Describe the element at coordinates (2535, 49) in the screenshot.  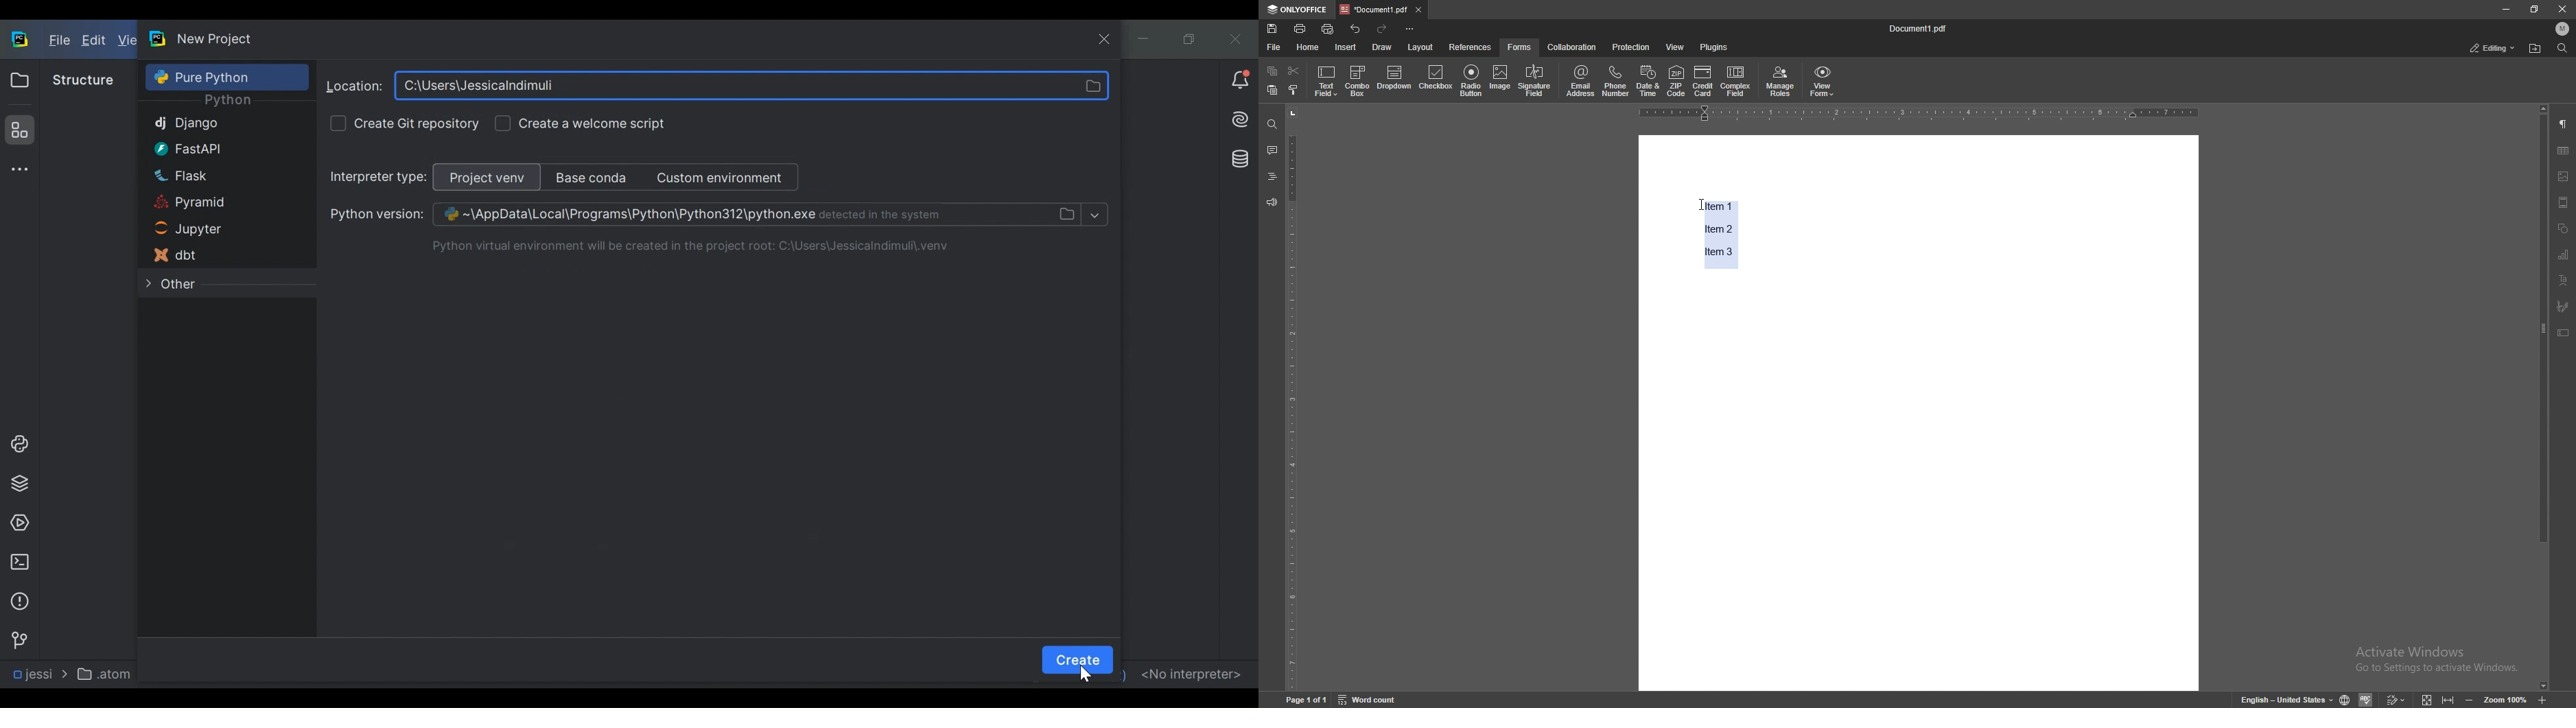
I see `find location` at that location.